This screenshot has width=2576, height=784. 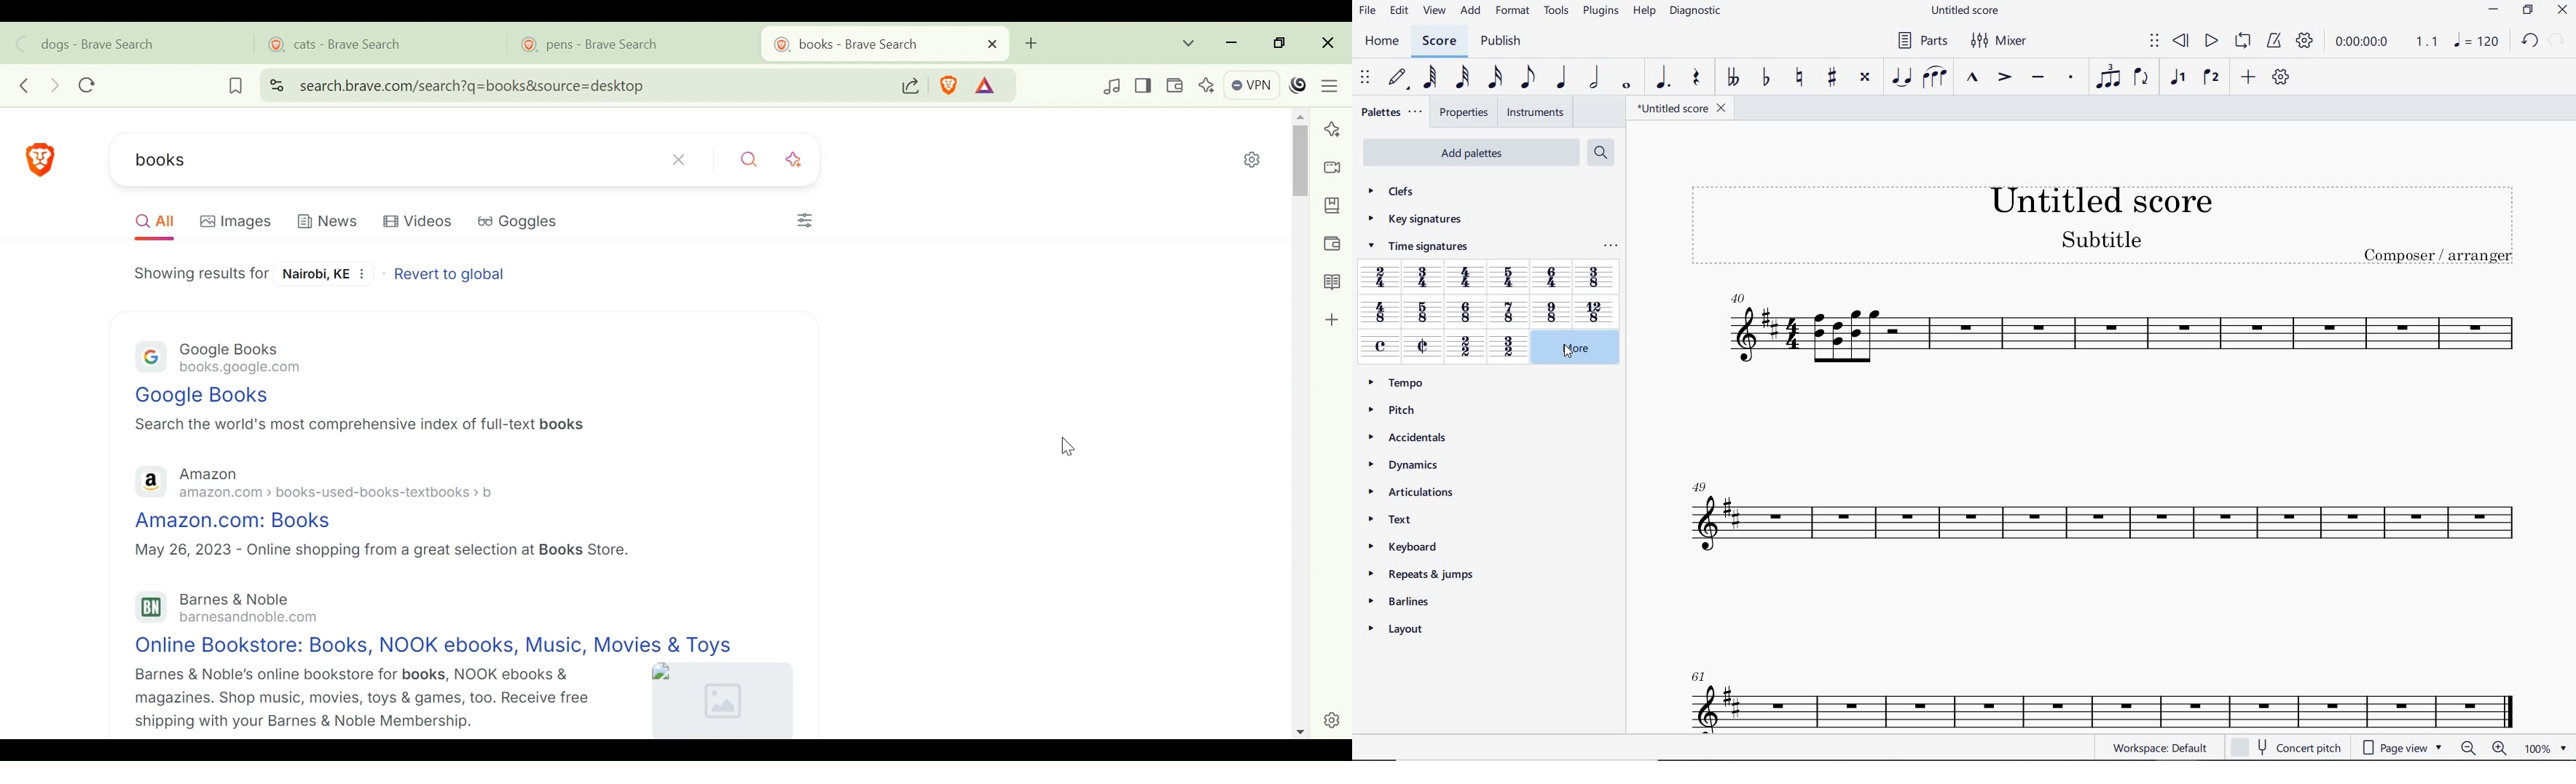 I want to click on Address bar, so click(x=574, y=84).